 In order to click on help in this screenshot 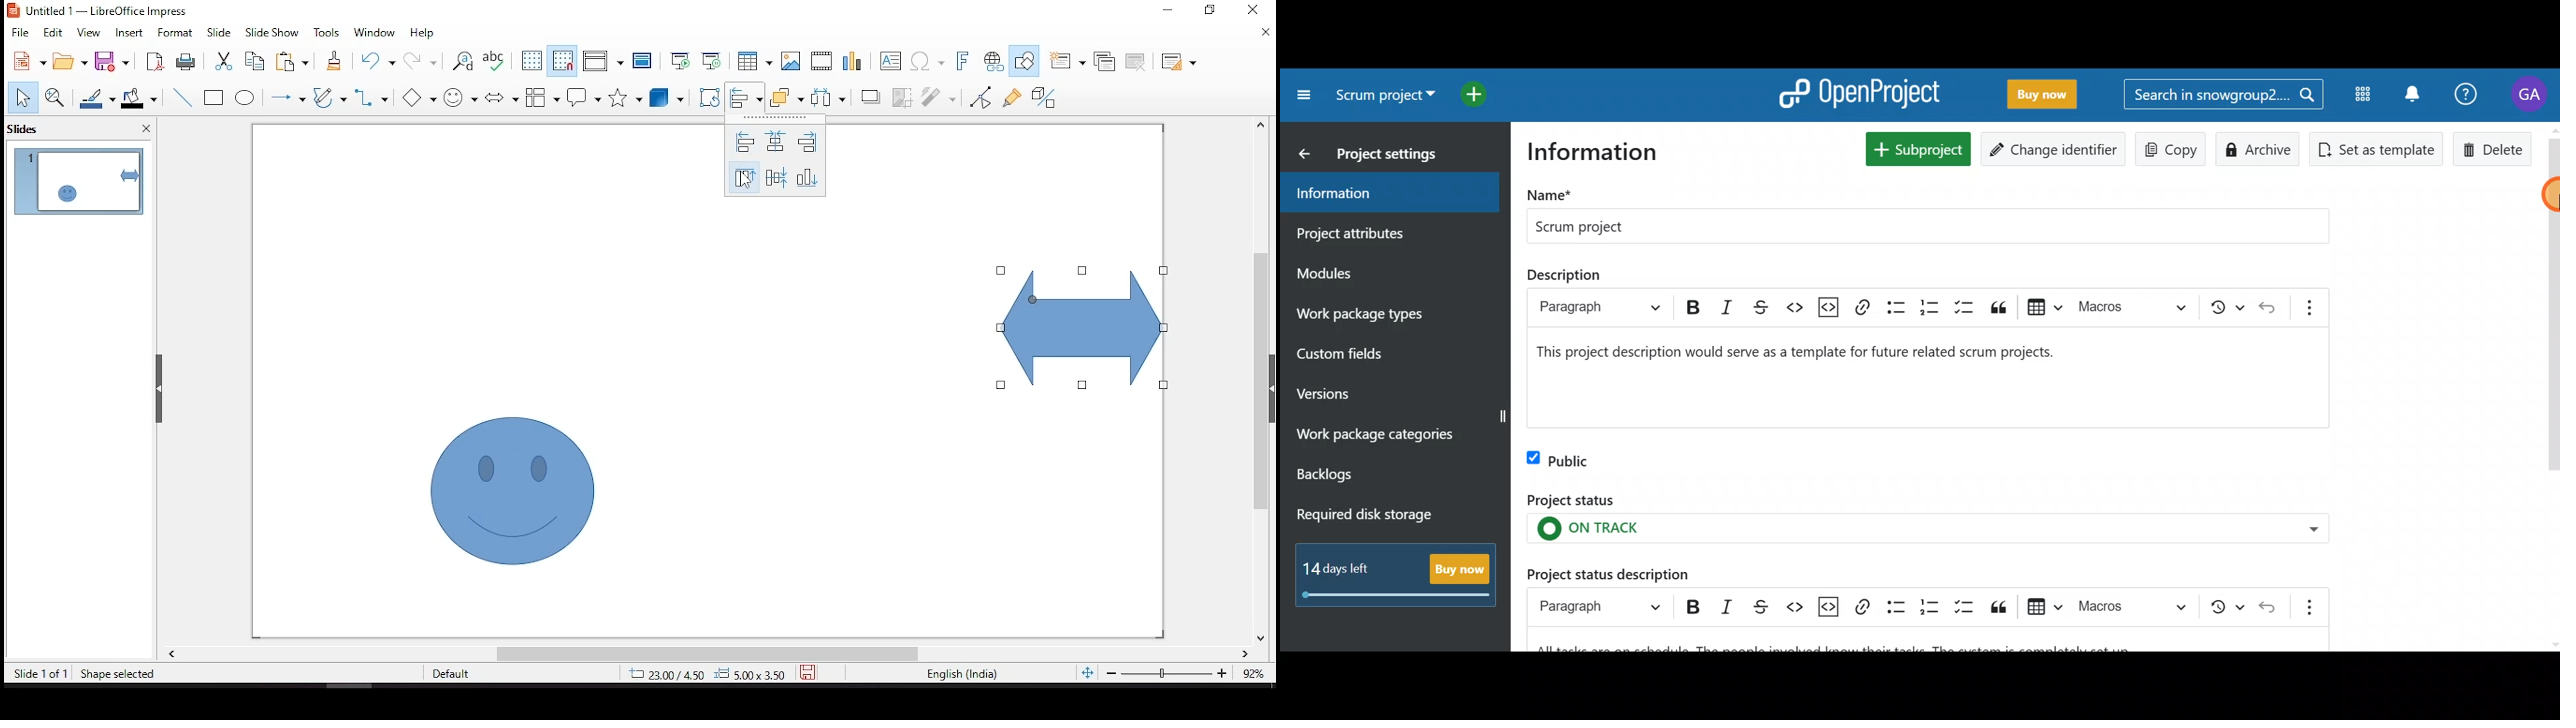, I will do `click(423, 34)`.